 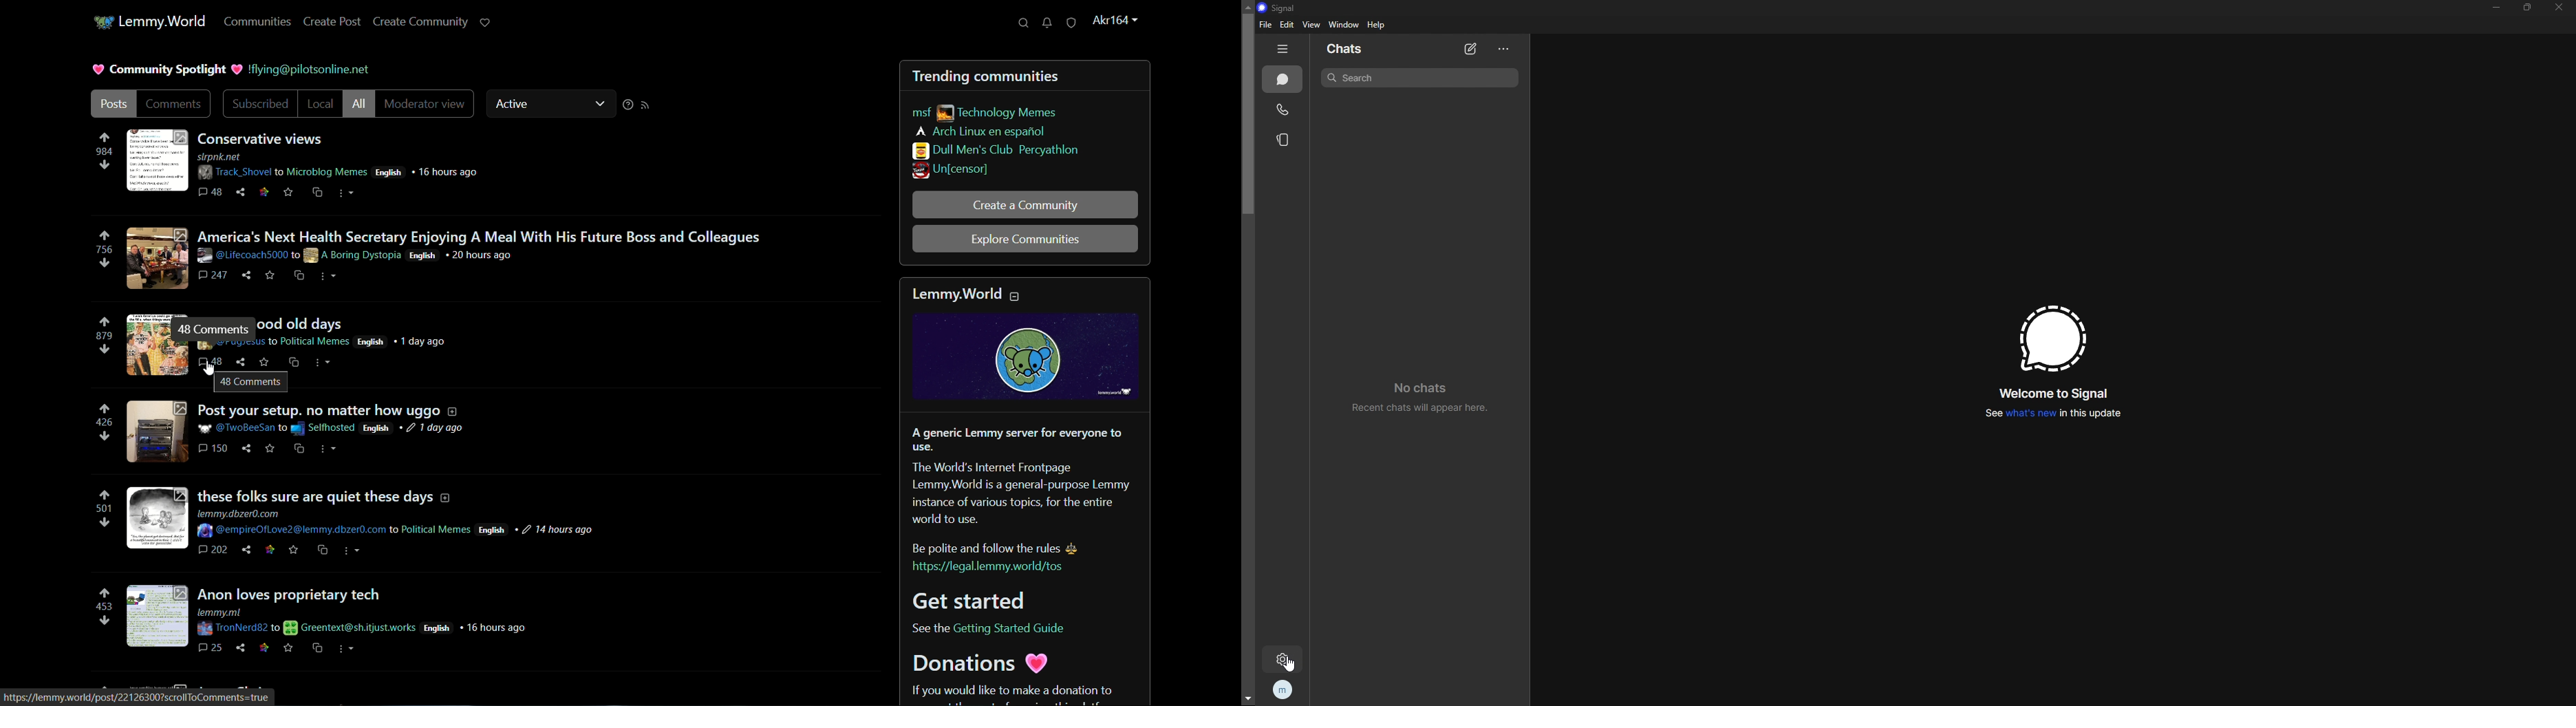 I want to click on cursor, so click(x=1296, y=663).